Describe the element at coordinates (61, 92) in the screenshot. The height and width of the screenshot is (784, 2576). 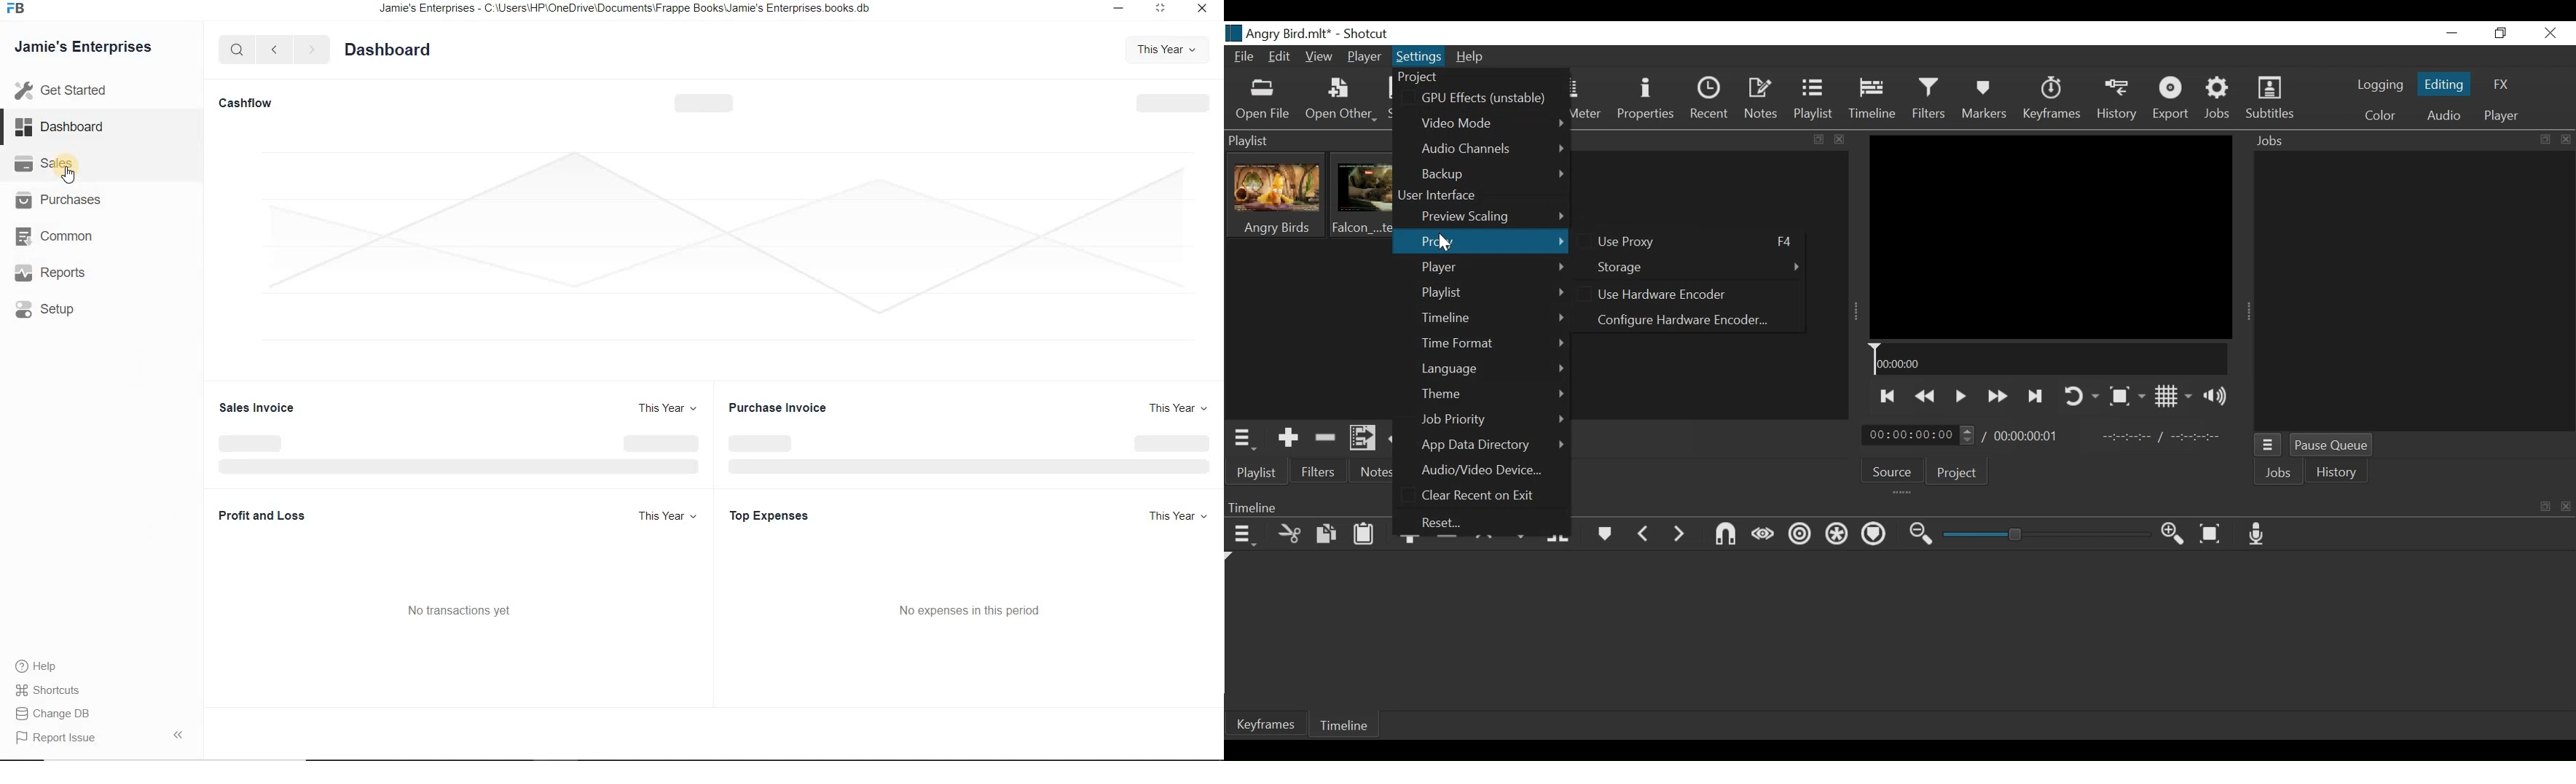
I see `Get Started` at that location.